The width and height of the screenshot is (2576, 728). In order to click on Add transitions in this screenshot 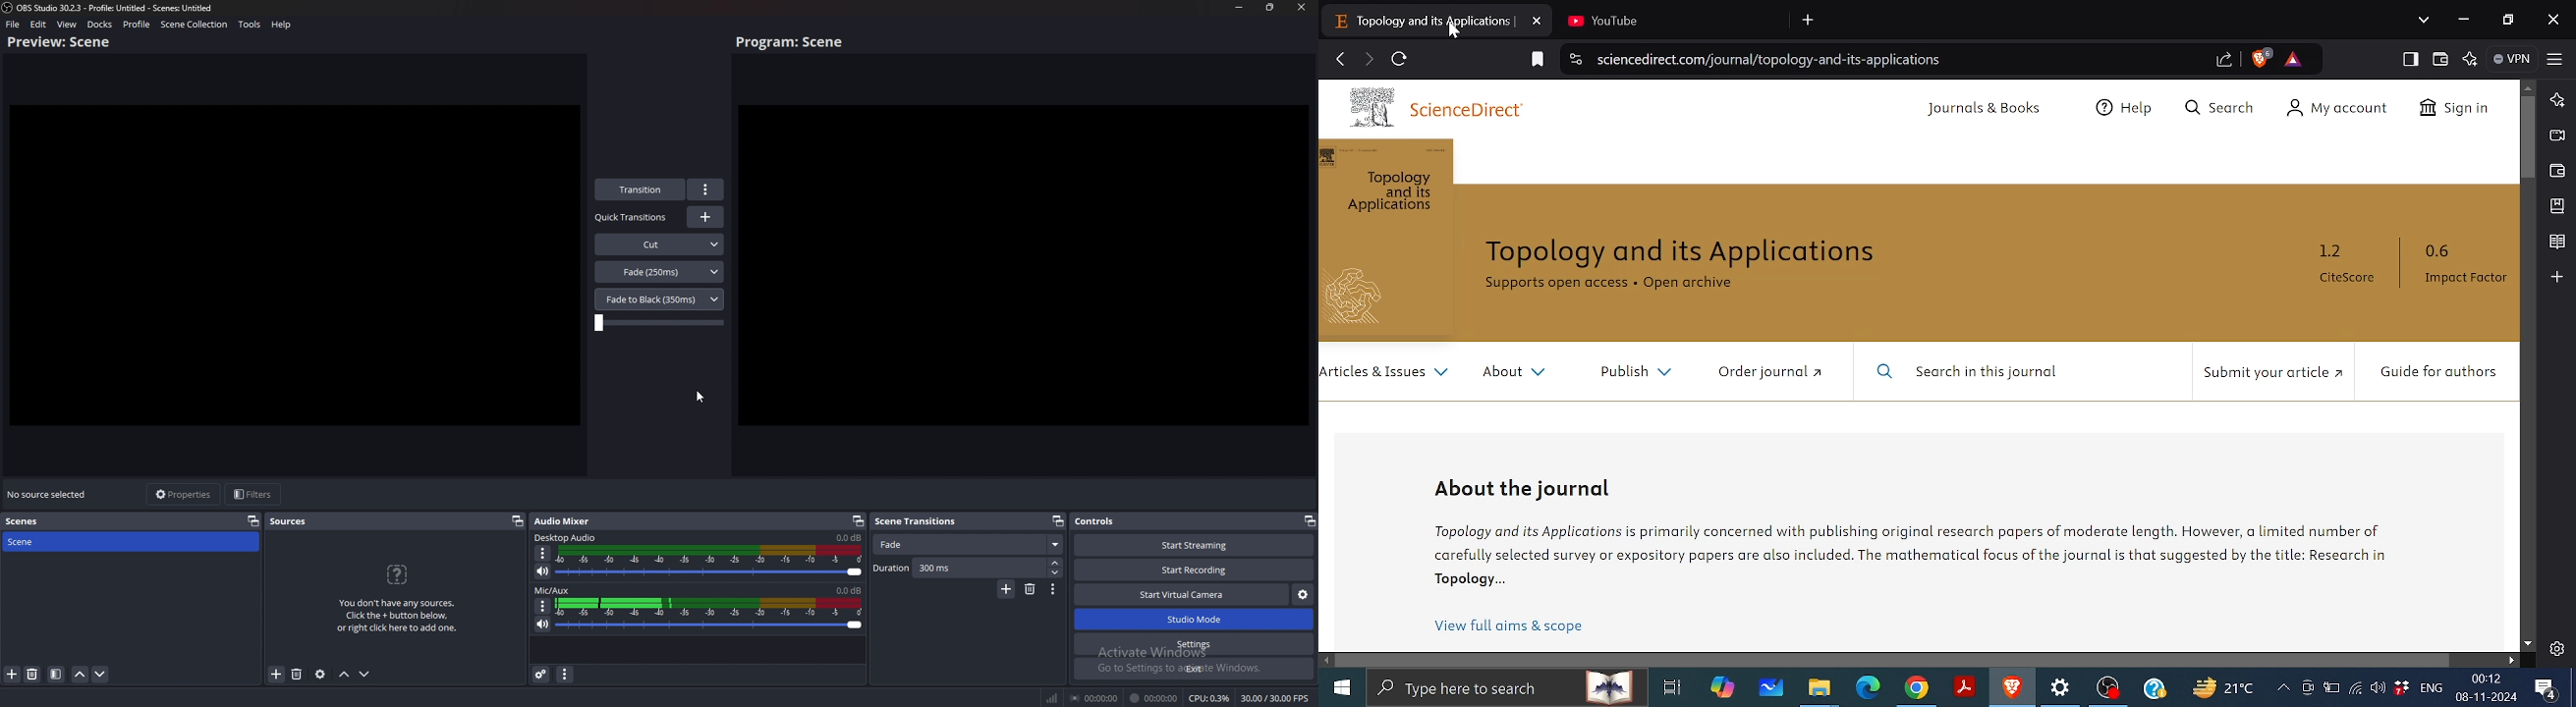, I will do `click(705, 217)`.